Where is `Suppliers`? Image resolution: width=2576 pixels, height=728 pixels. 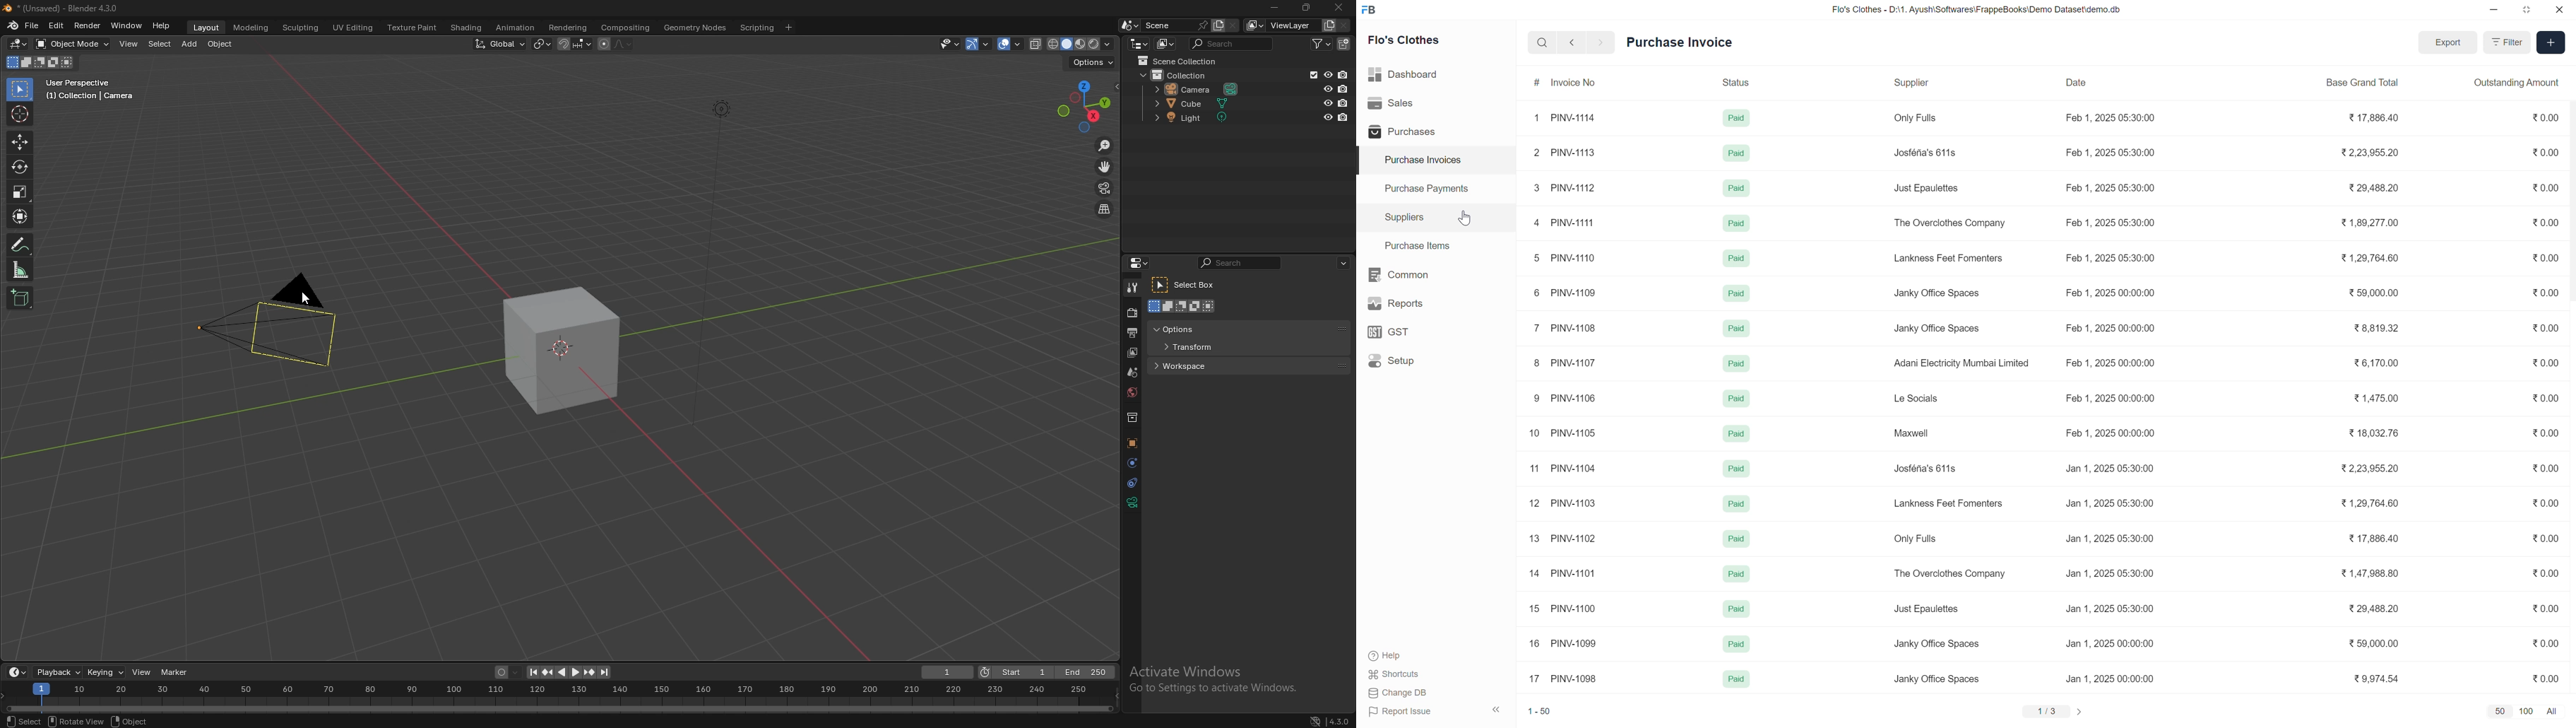 Suppliers is located at coordinates (1436, 218).